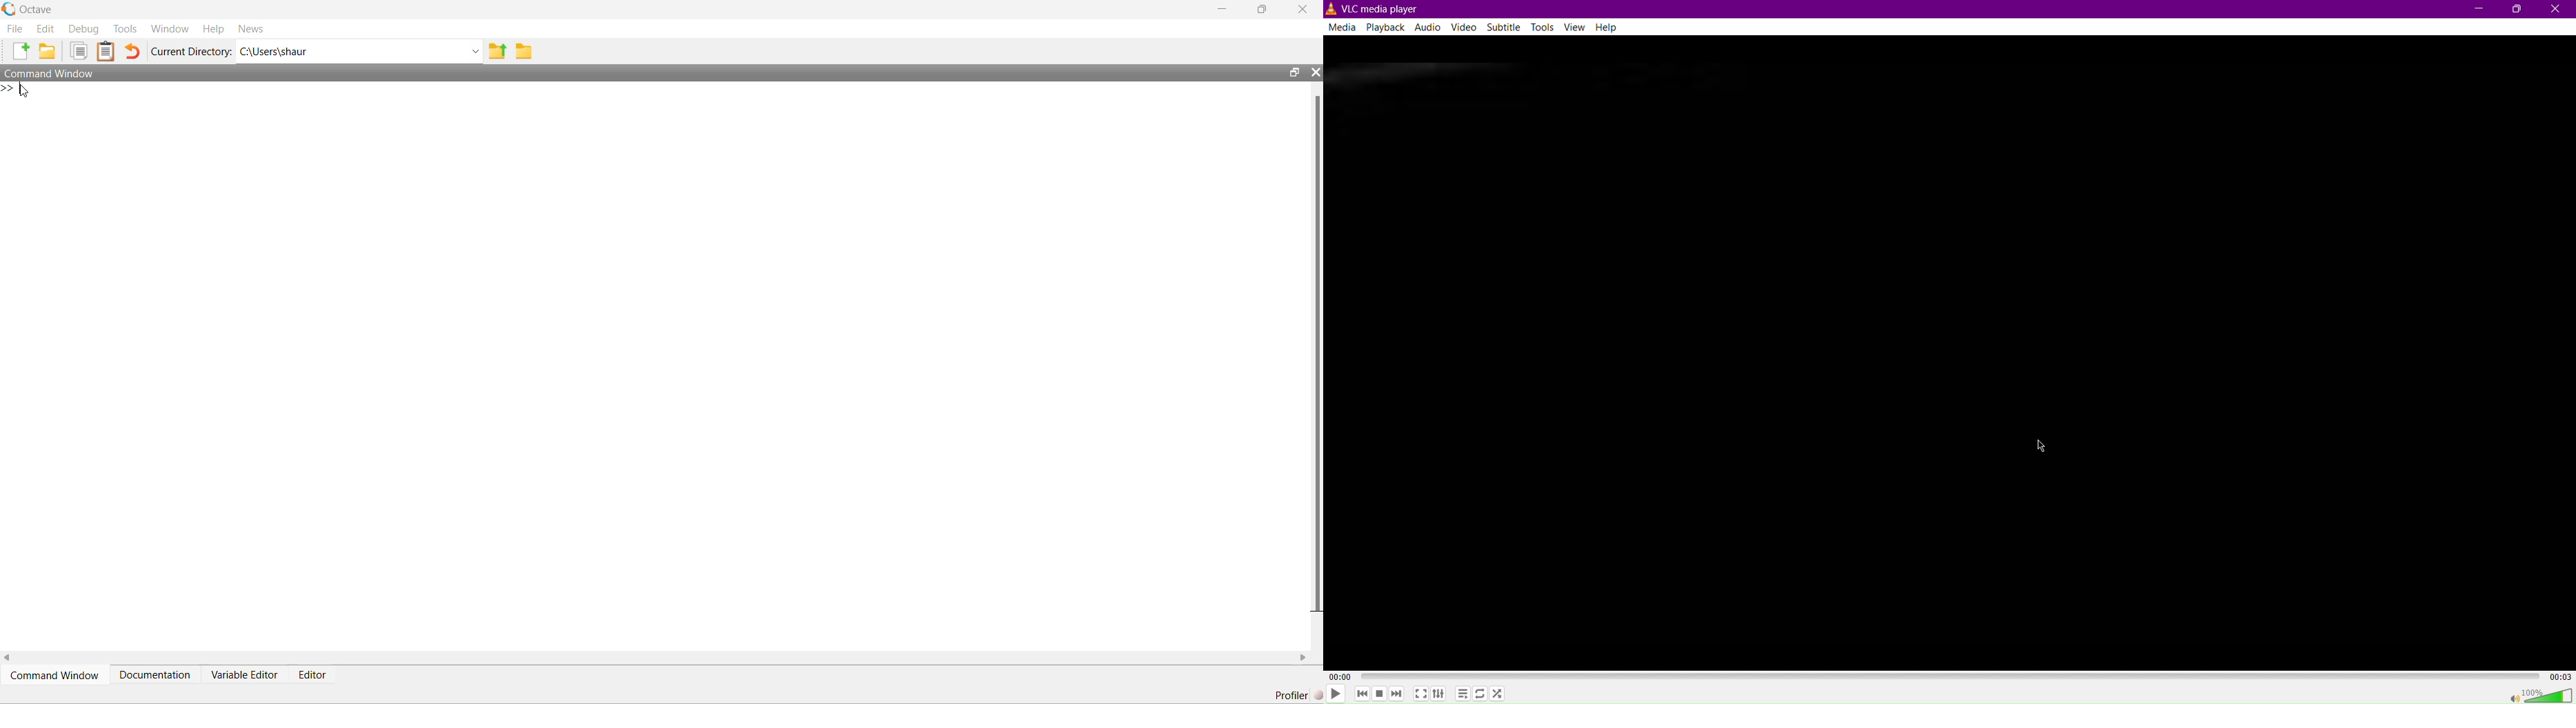 This screenshot has width=2576, height=728. Describe the element at coordinates (2561, 675) in the screenshot. I see `Total/Remaining time` at that location.